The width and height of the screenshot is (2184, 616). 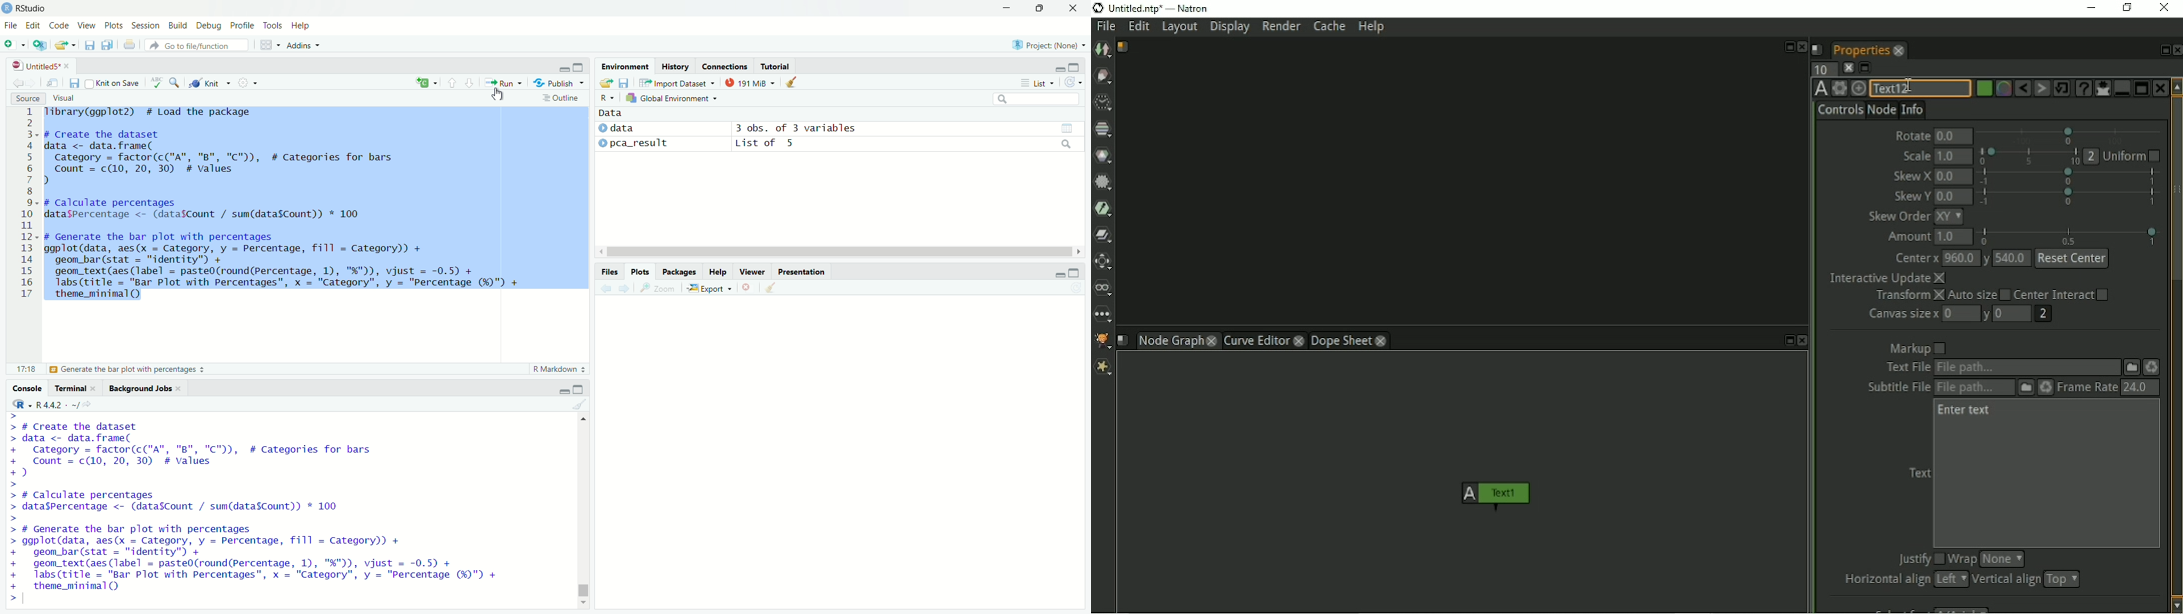 I want to click on selected project: None, so click(x=1051, y=45).